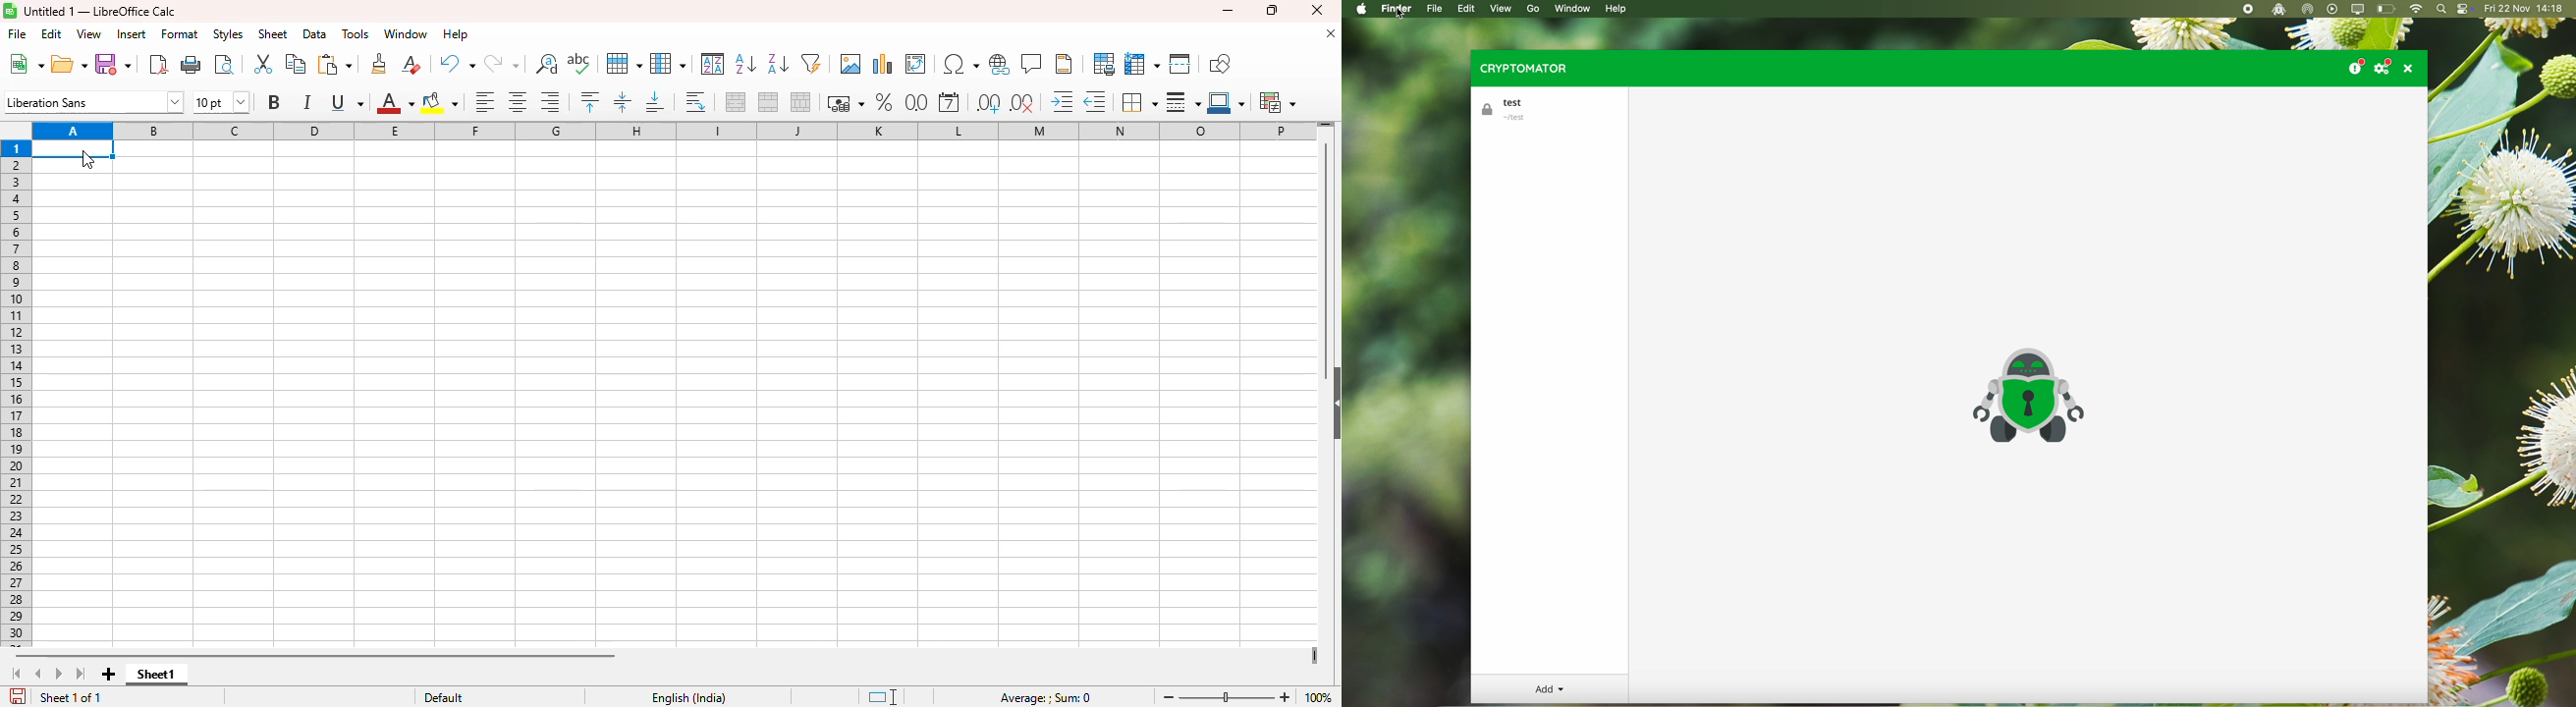  I want to click on spotlight search, so click(2441, 9).